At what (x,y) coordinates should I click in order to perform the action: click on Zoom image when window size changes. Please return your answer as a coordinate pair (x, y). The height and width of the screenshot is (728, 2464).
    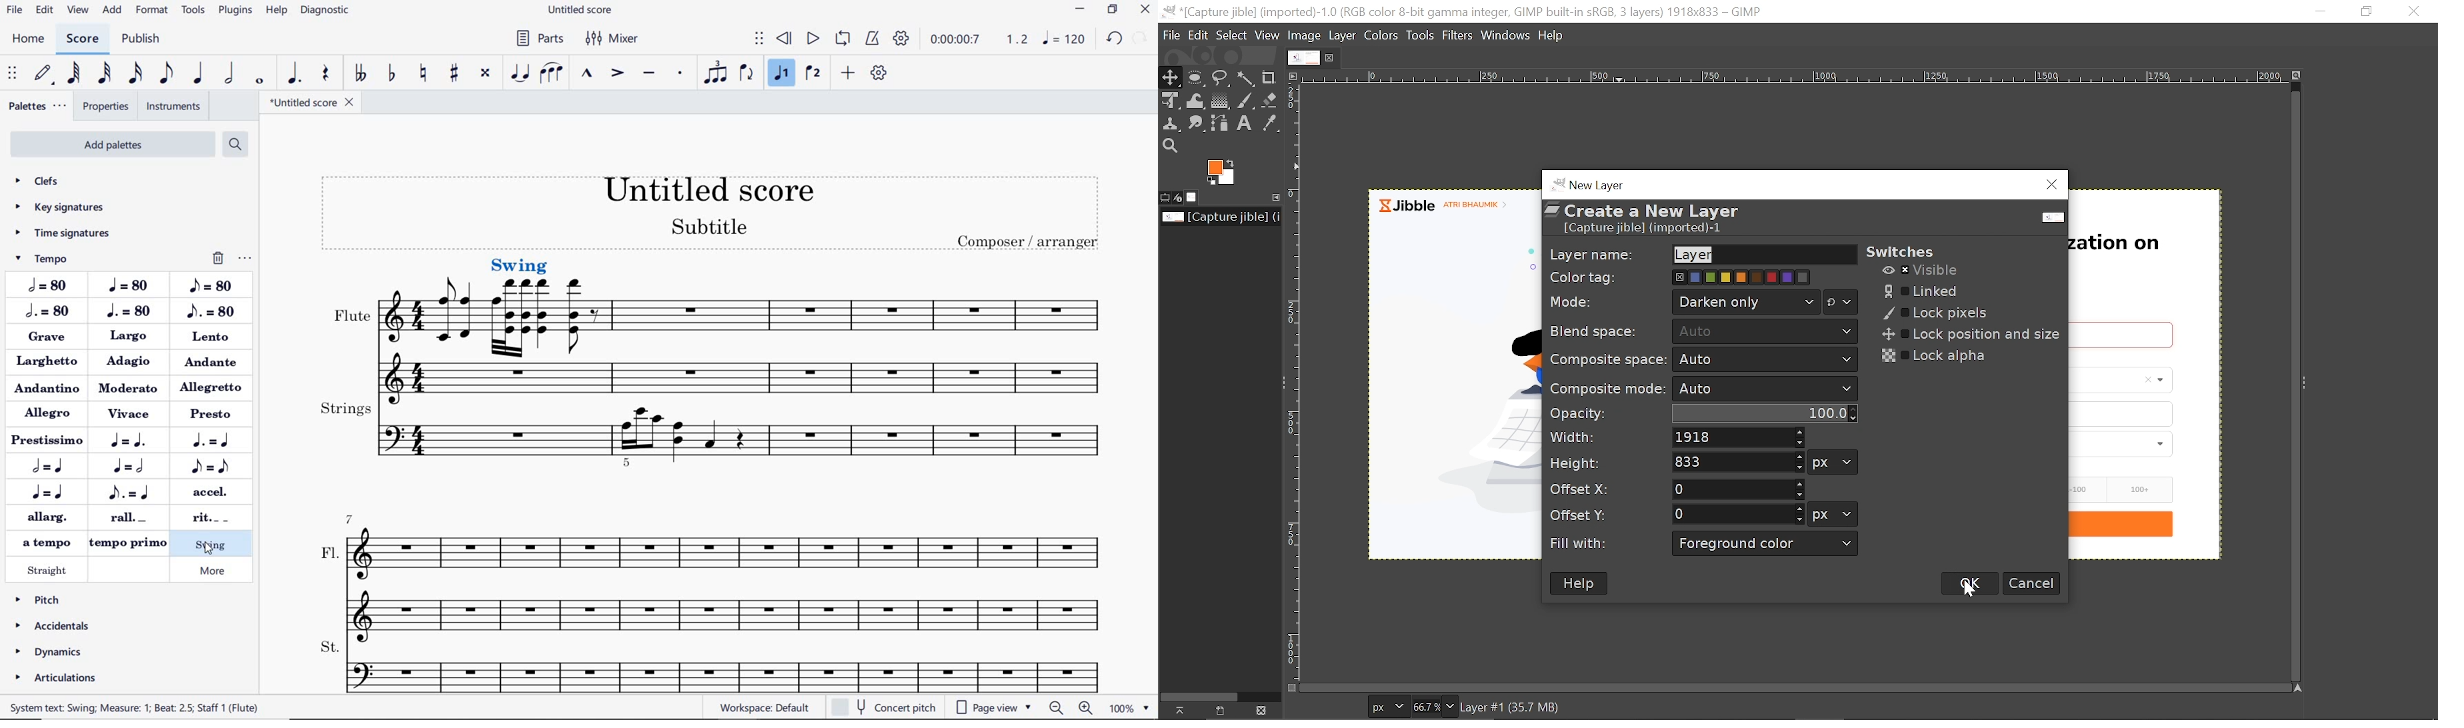
    Looking at the image, I should click on (2299, 78).